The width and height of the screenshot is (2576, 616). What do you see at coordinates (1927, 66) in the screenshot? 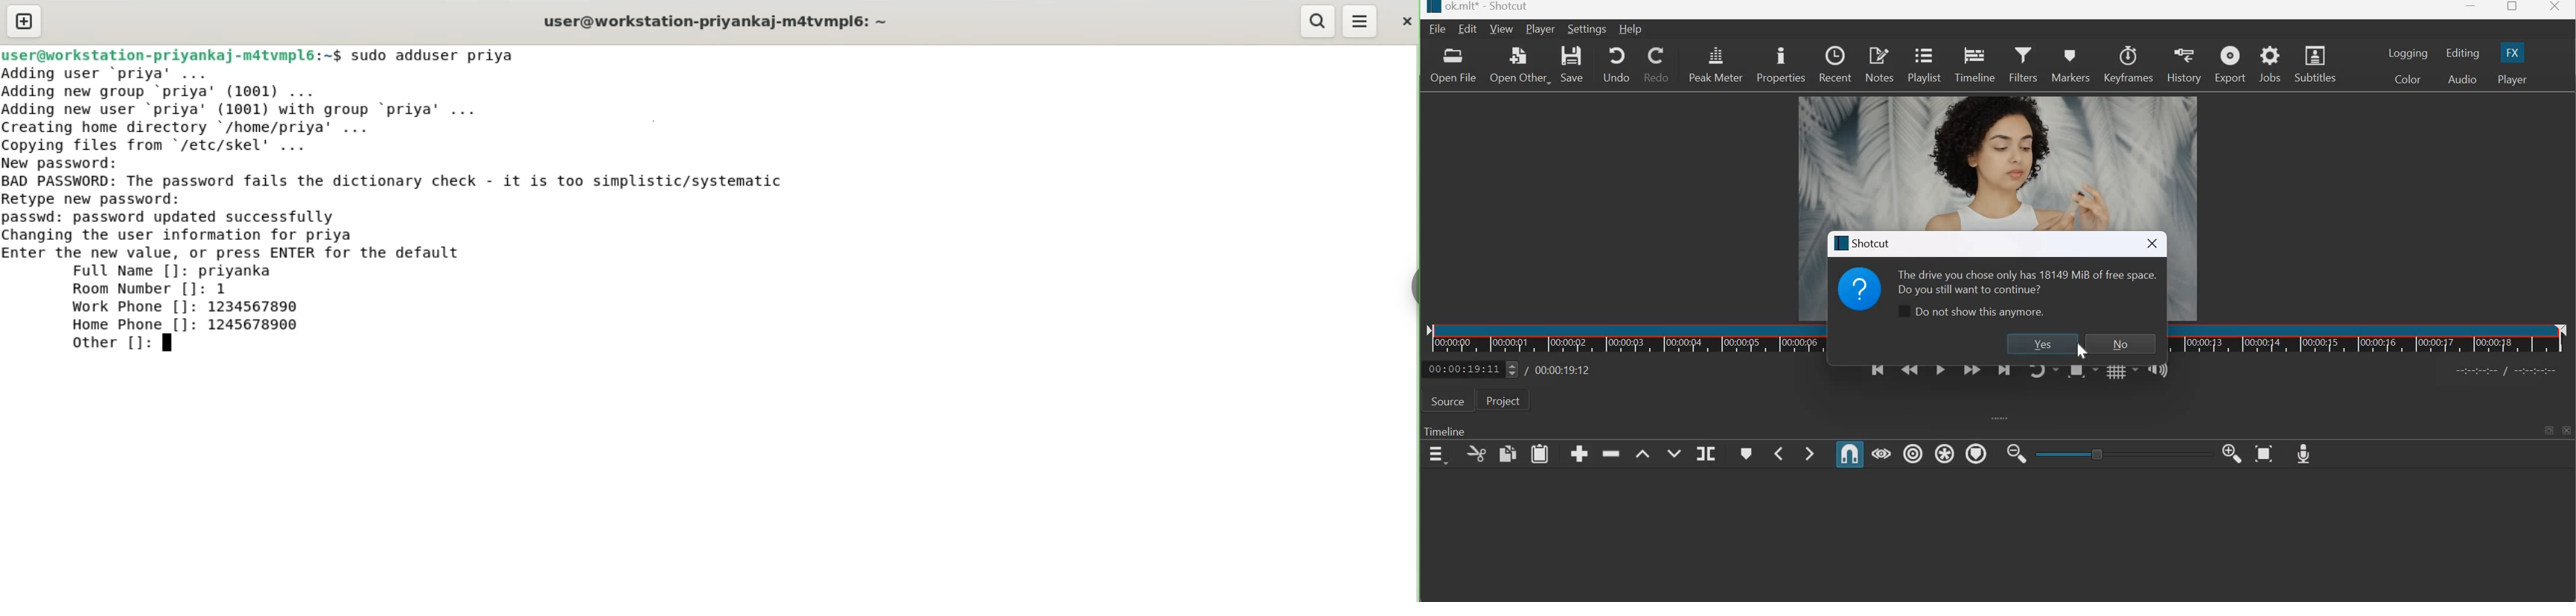
I see `Playlist` at bounding box center [1927, 66].